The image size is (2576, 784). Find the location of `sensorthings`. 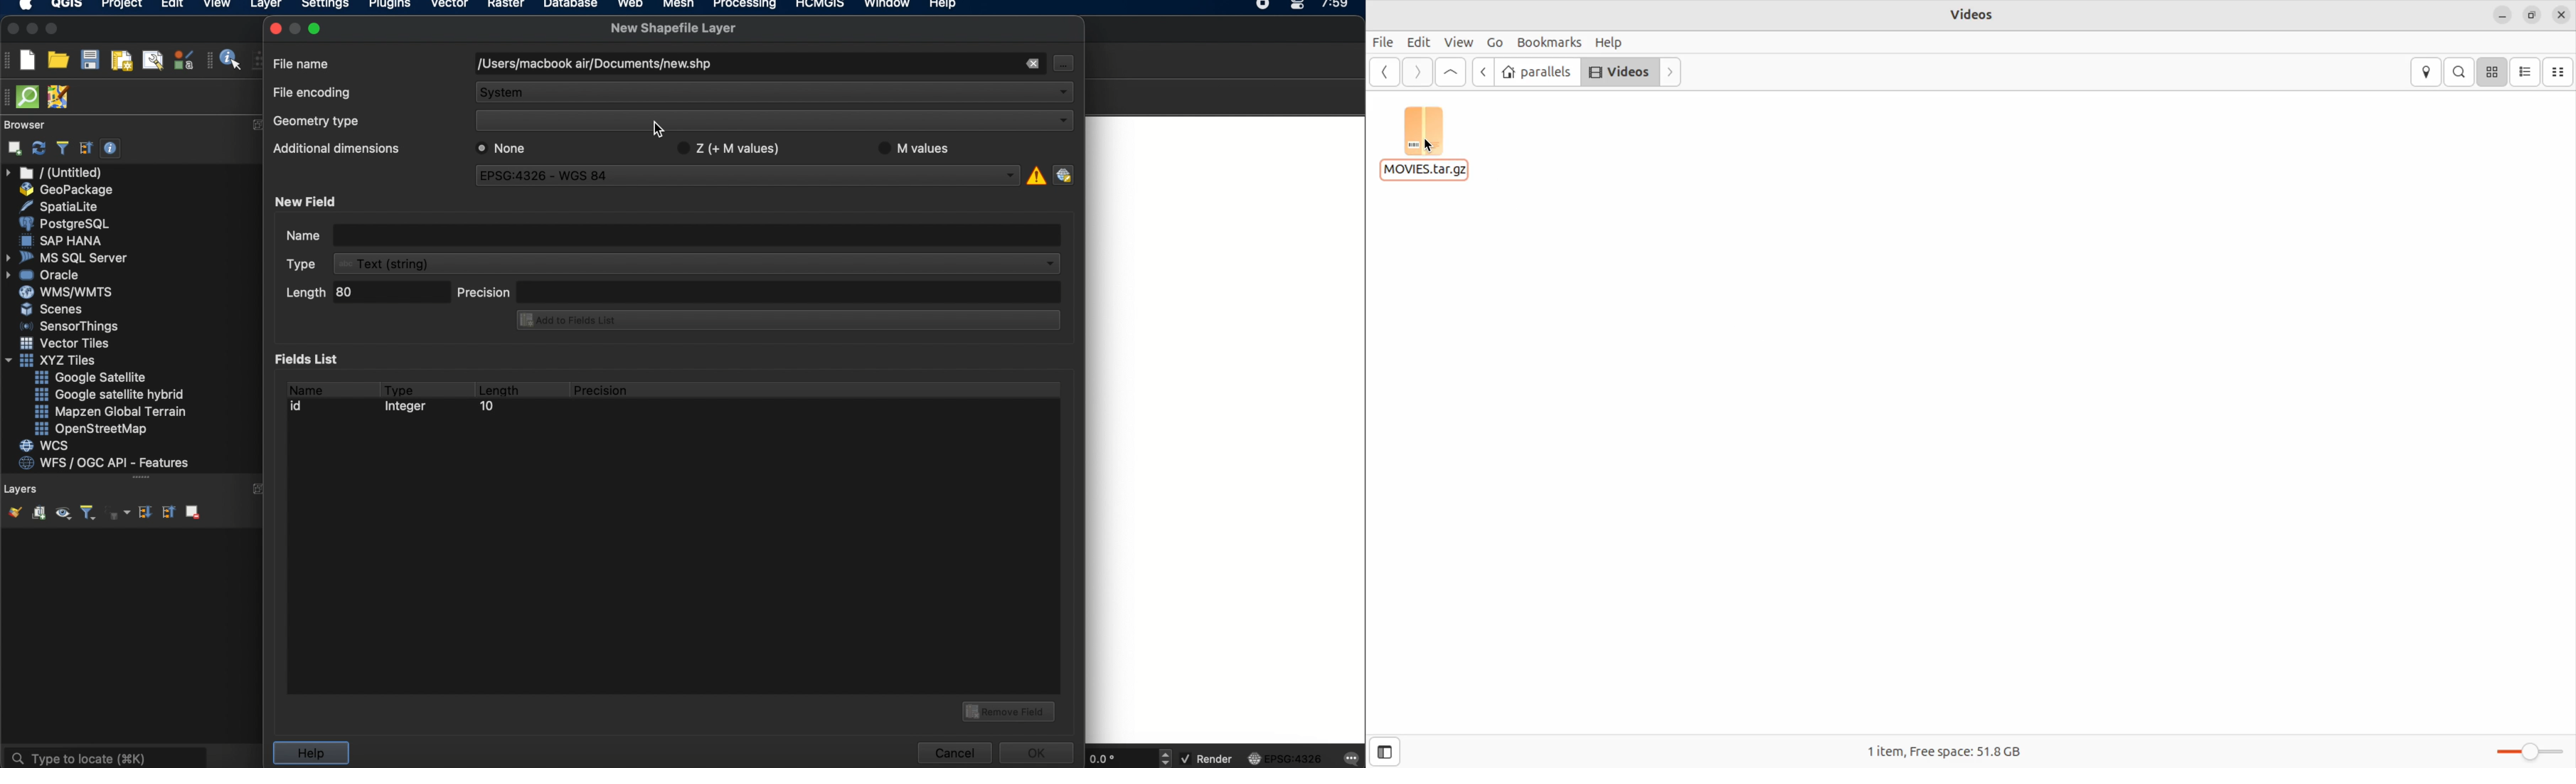

sensorthings is located at coordinates (70, 326).